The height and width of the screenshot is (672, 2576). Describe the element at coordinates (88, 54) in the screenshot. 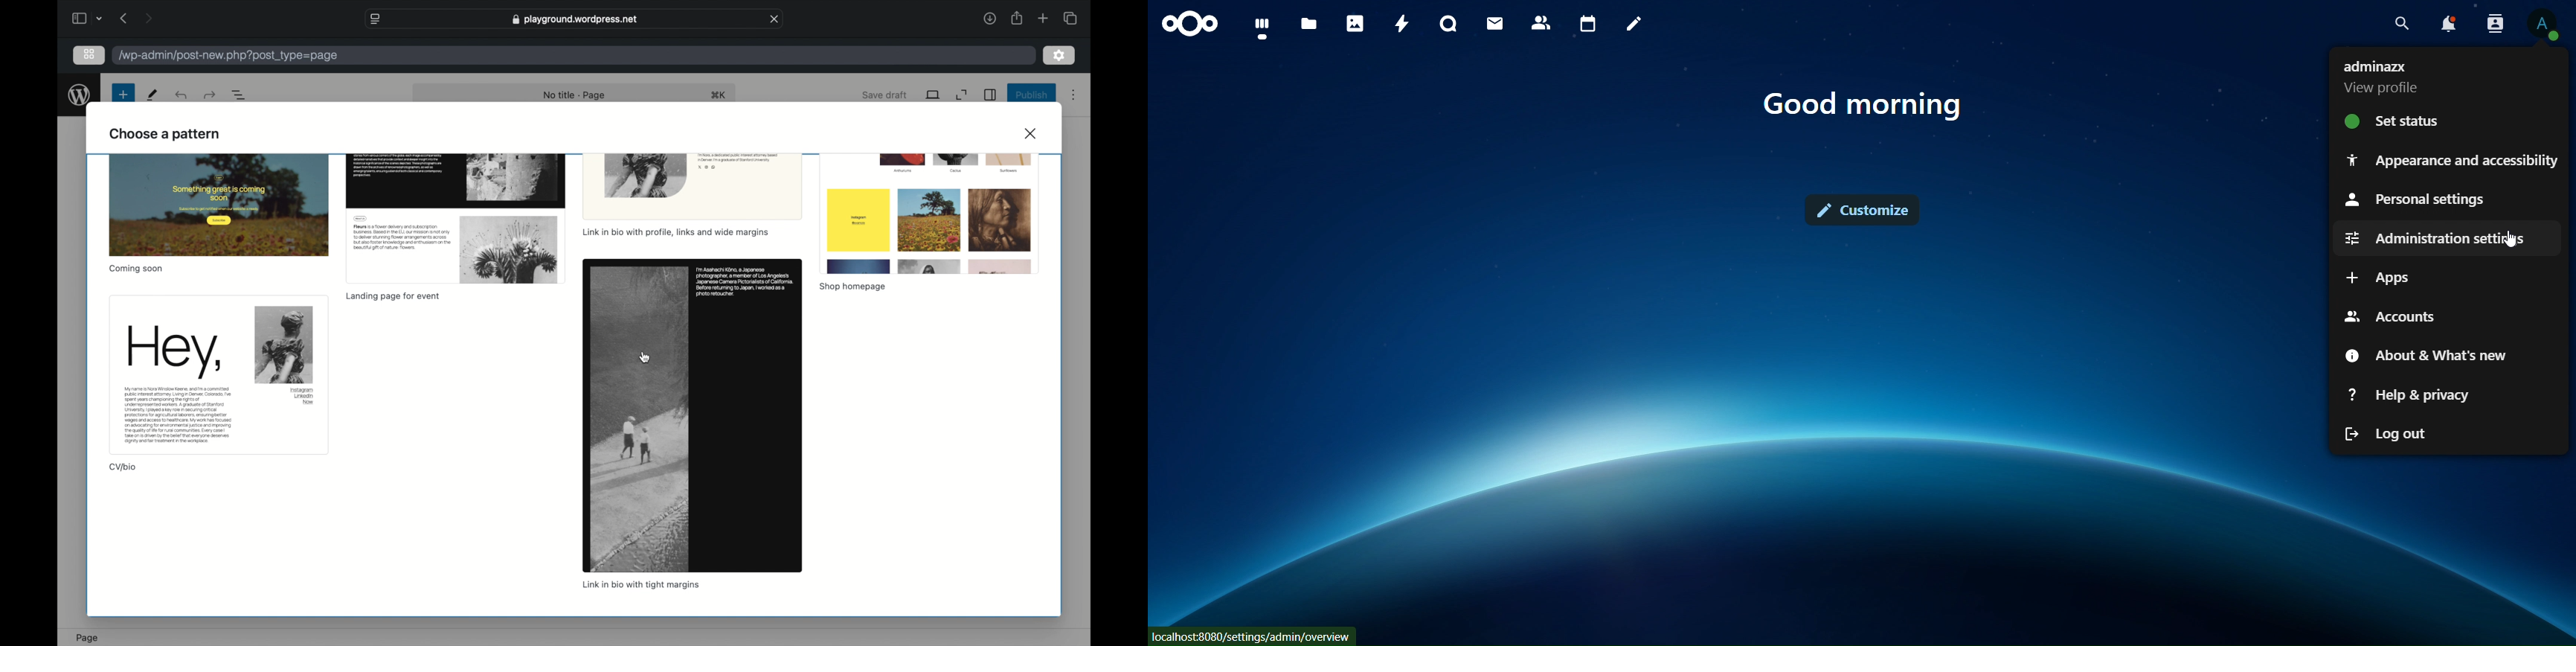

I see `grid` at that location.